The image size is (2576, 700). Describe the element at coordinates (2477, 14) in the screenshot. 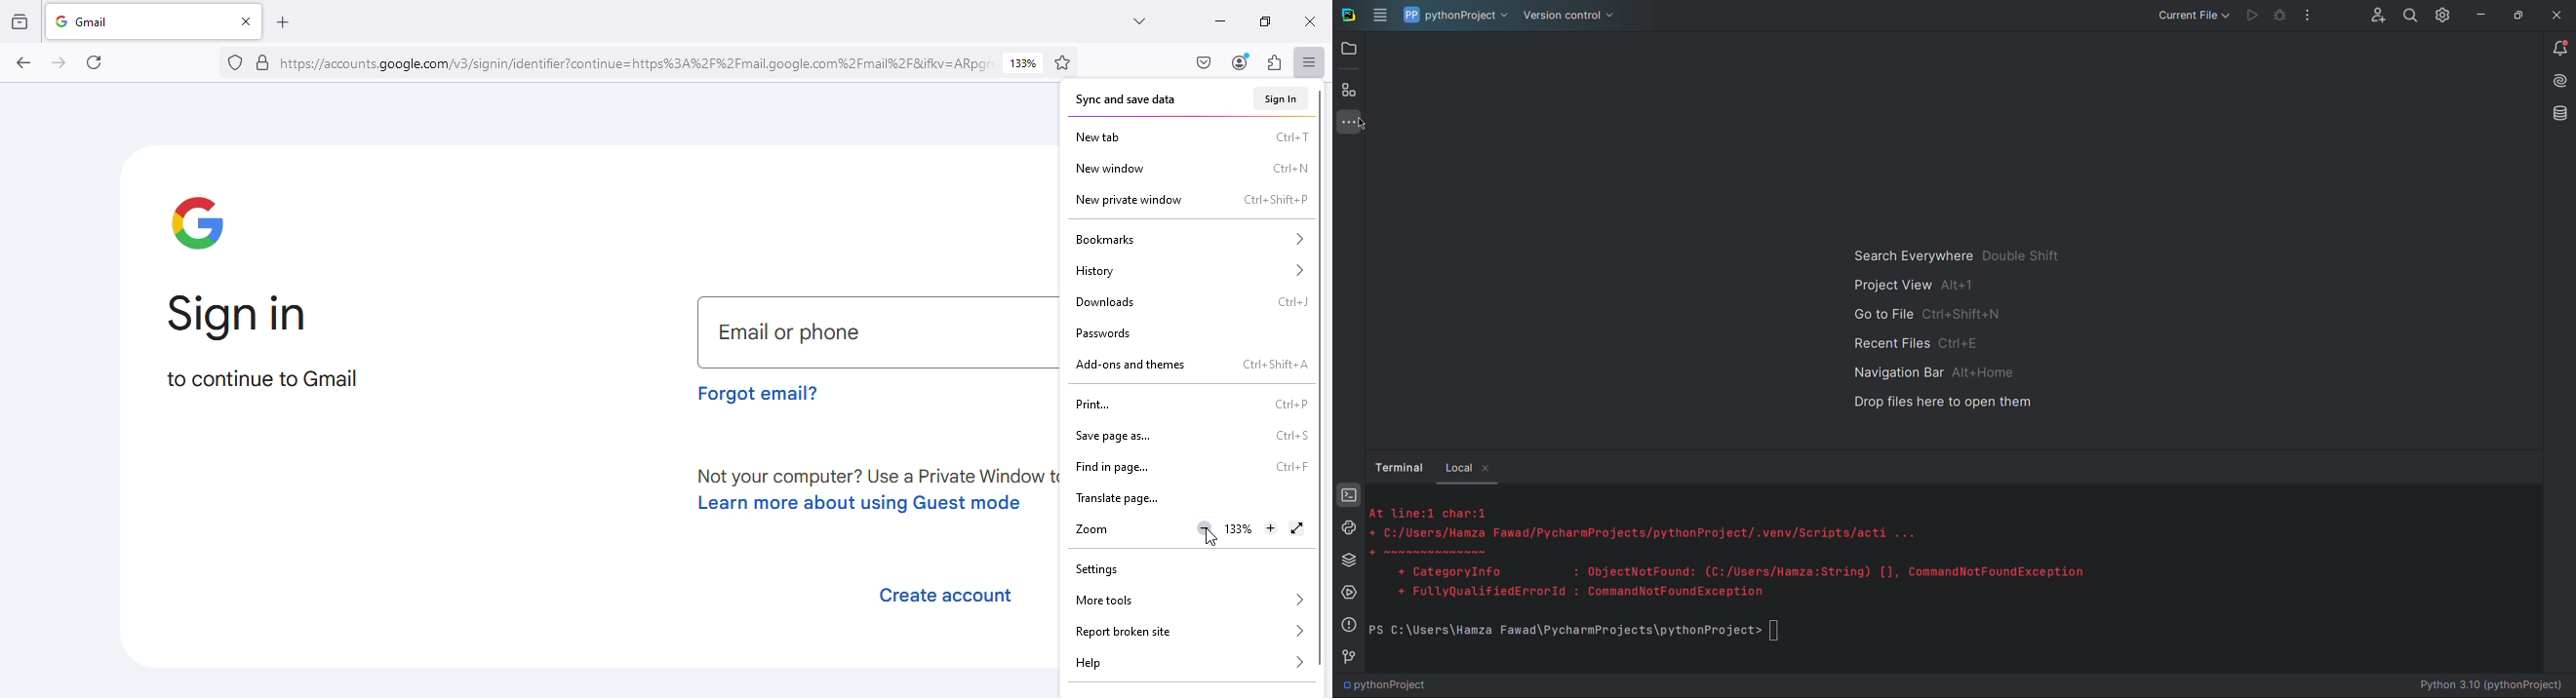

I see `Minimize` at that location.